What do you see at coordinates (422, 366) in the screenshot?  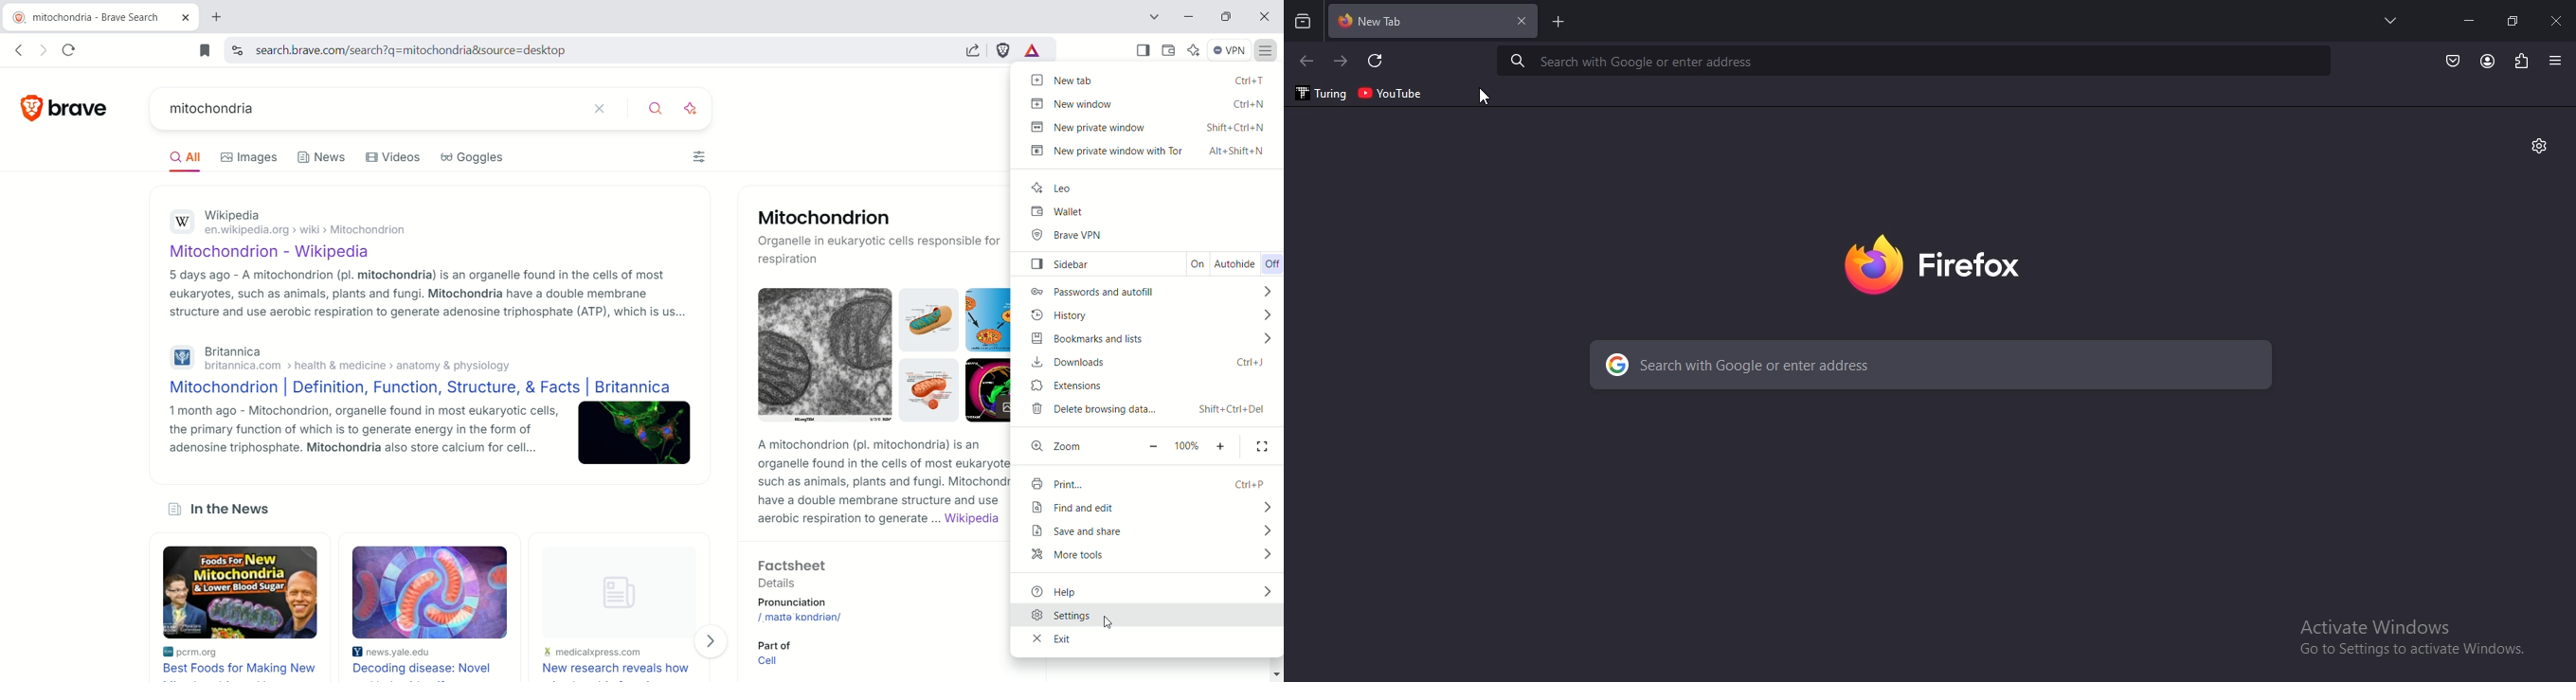 I see `Britannica britannica.com > health & medicine > anatomy & physiology Mitochondrion | Definition, Function, Structure, & Facts | Britannica` at bounding box center [422, 366].